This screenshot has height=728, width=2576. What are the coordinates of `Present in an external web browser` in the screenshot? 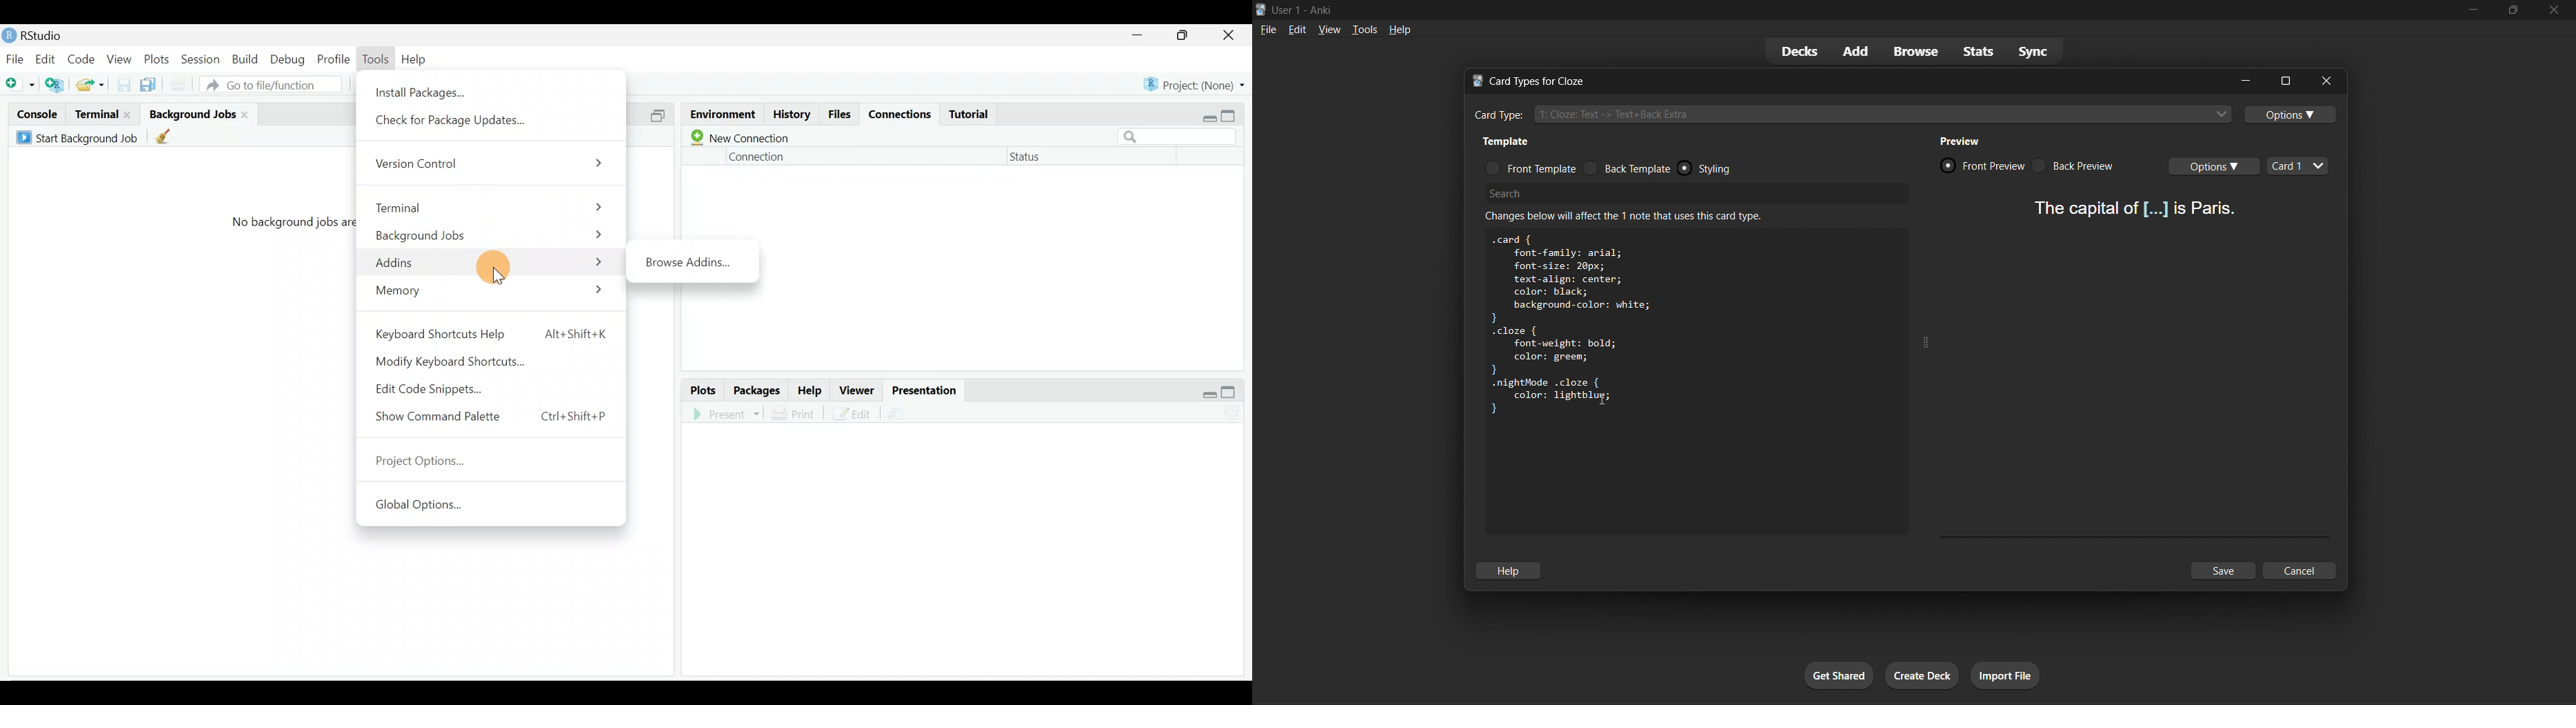 It's located at (902, 413).